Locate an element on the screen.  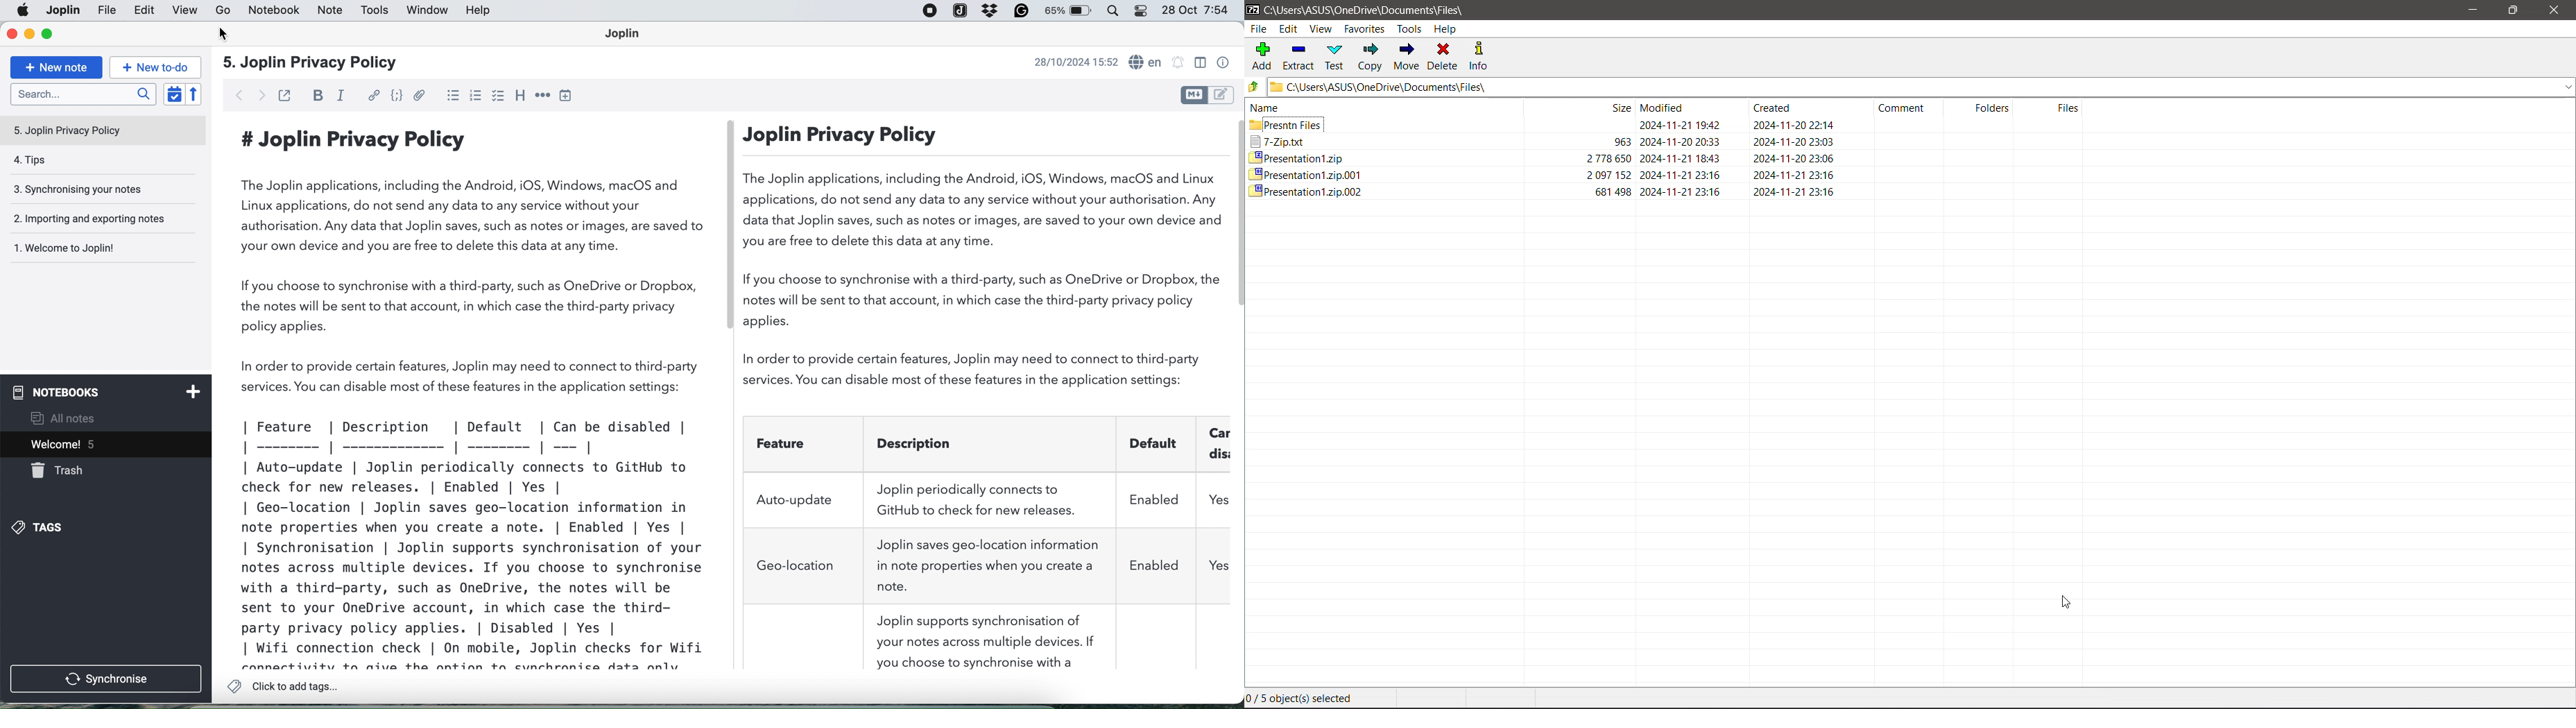
28 Oct 7:54 is located at coordinates (1196, 11).